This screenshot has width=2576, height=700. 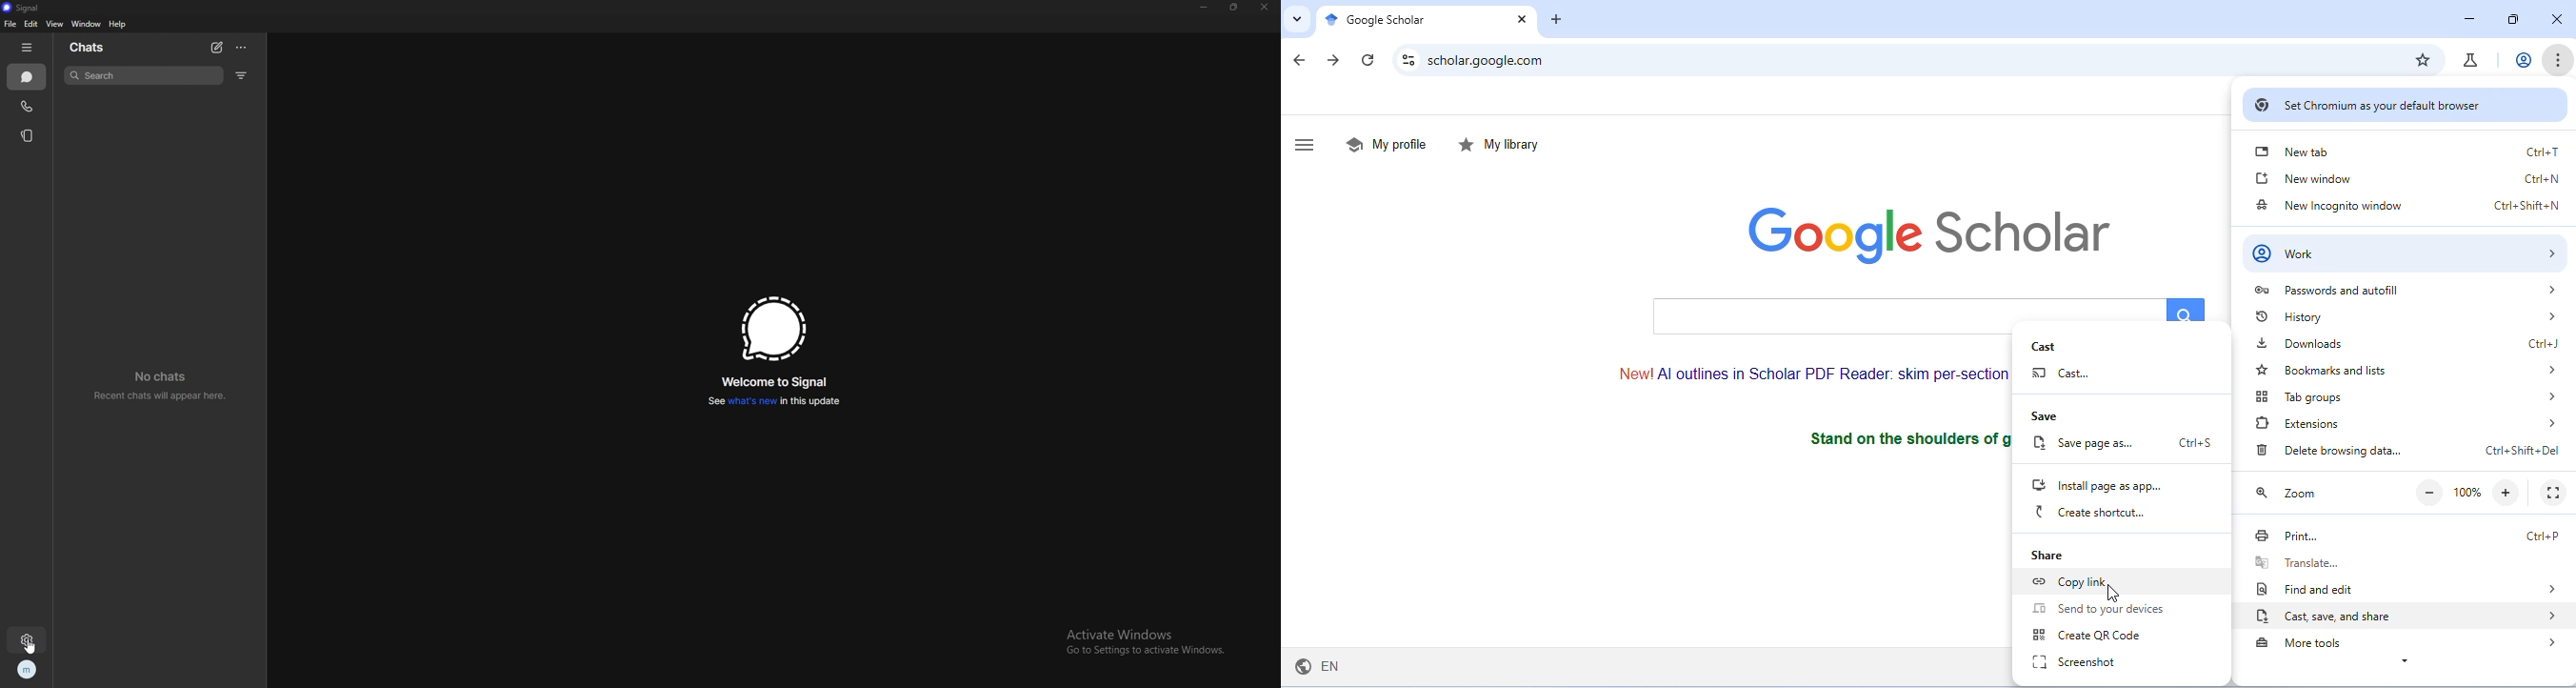 What do you see at coordinates (87, 24) in the screenshot?
I see `window` at bounding box center [87, 24].